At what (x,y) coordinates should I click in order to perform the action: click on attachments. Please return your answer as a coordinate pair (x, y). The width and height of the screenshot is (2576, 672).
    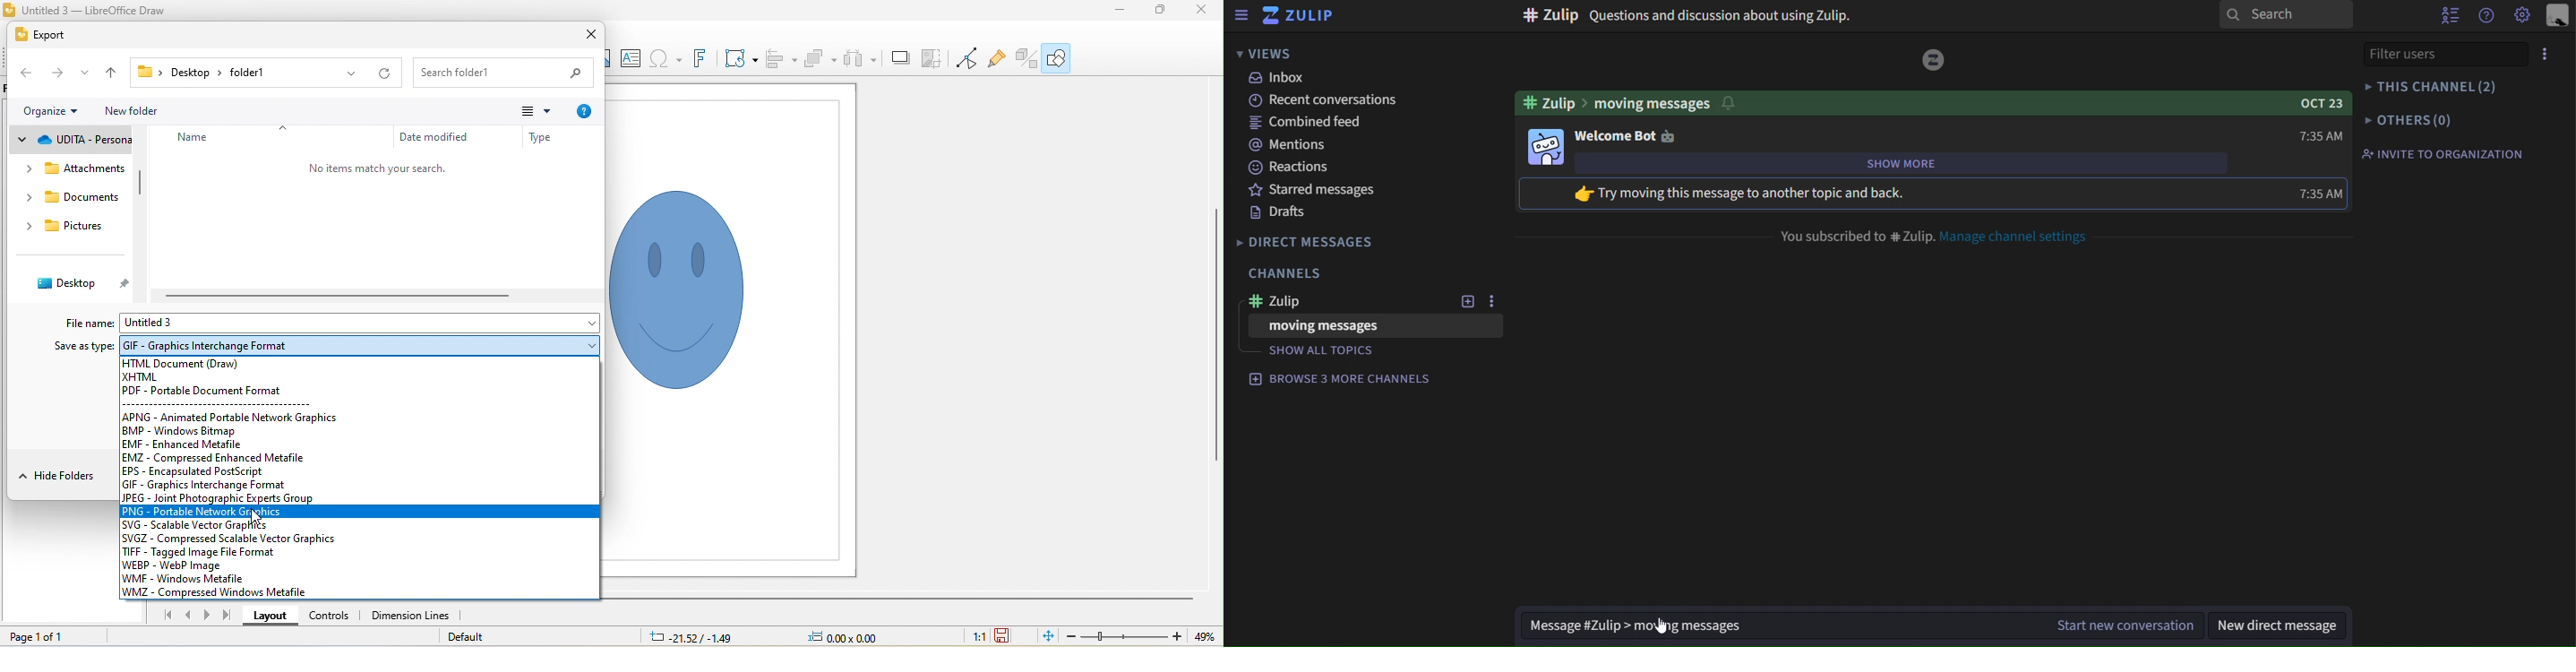
    Looking at the image, I should click on (86, 168).